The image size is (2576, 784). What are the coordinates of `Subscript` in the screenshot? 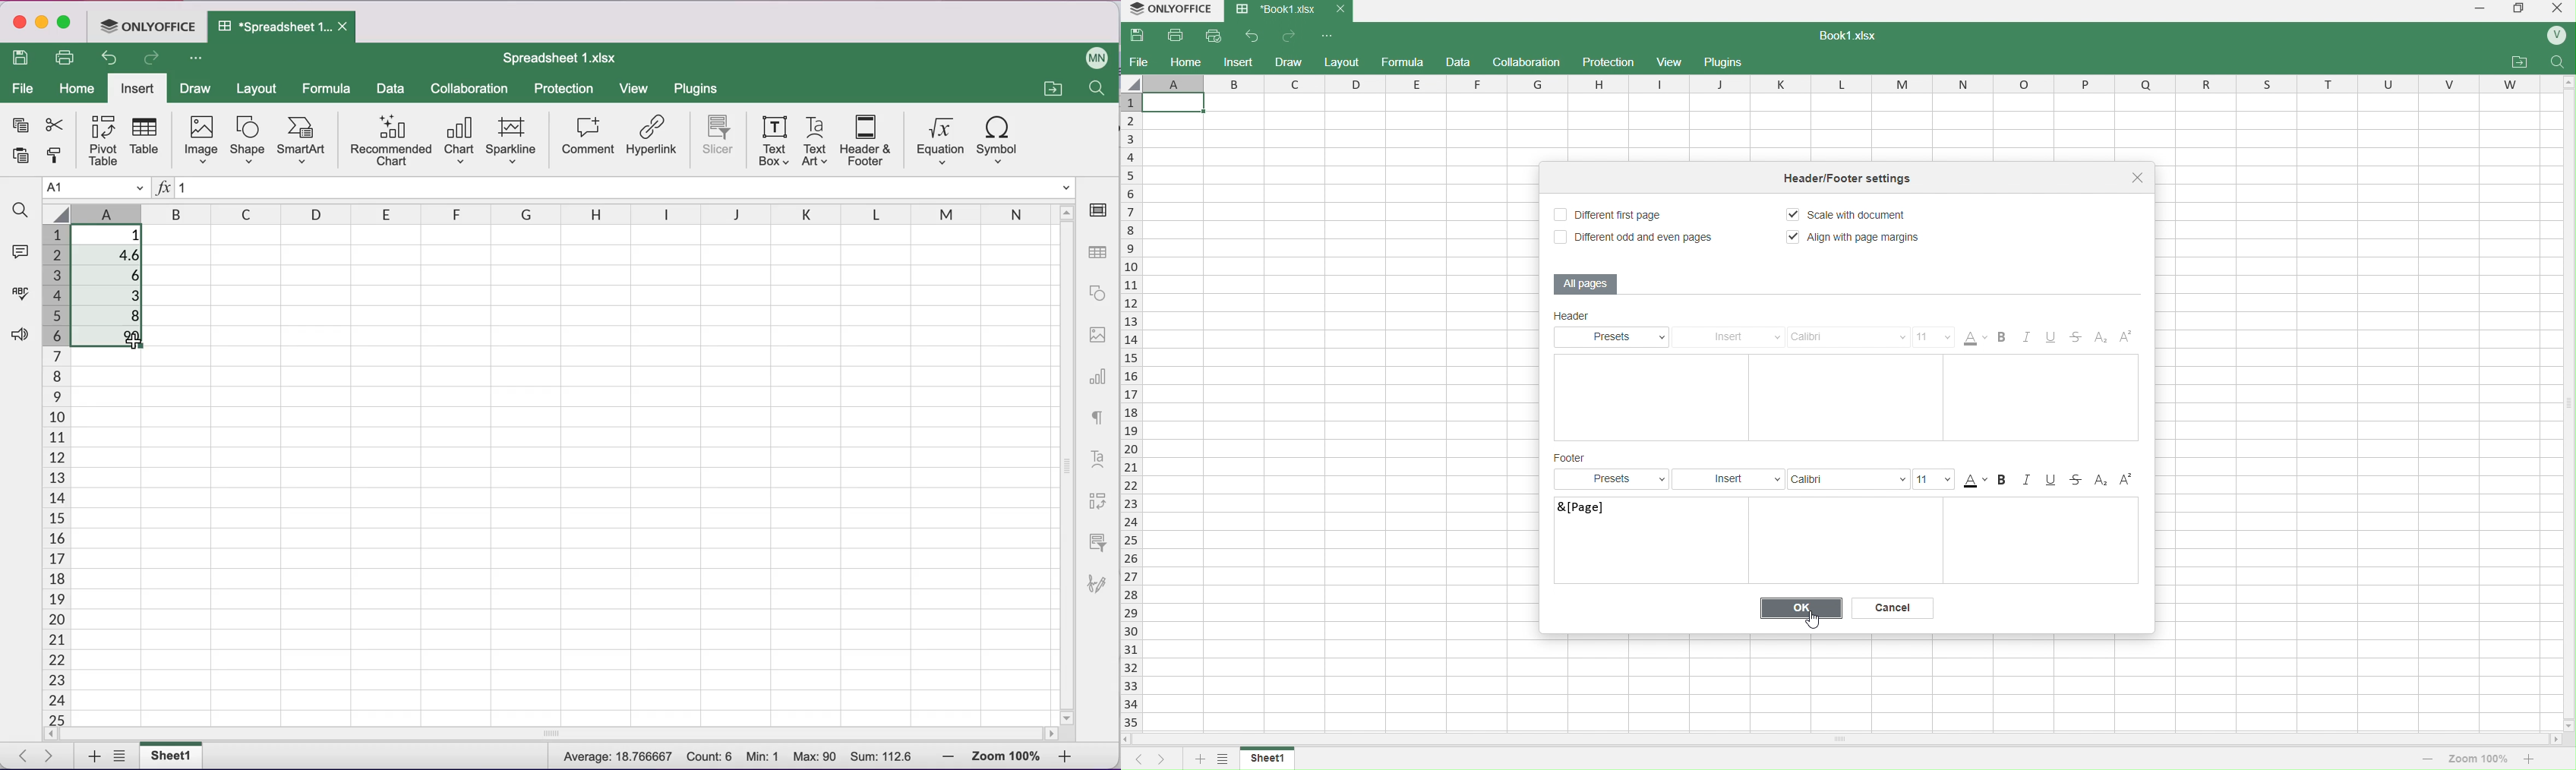 It's located at (2100, 339).